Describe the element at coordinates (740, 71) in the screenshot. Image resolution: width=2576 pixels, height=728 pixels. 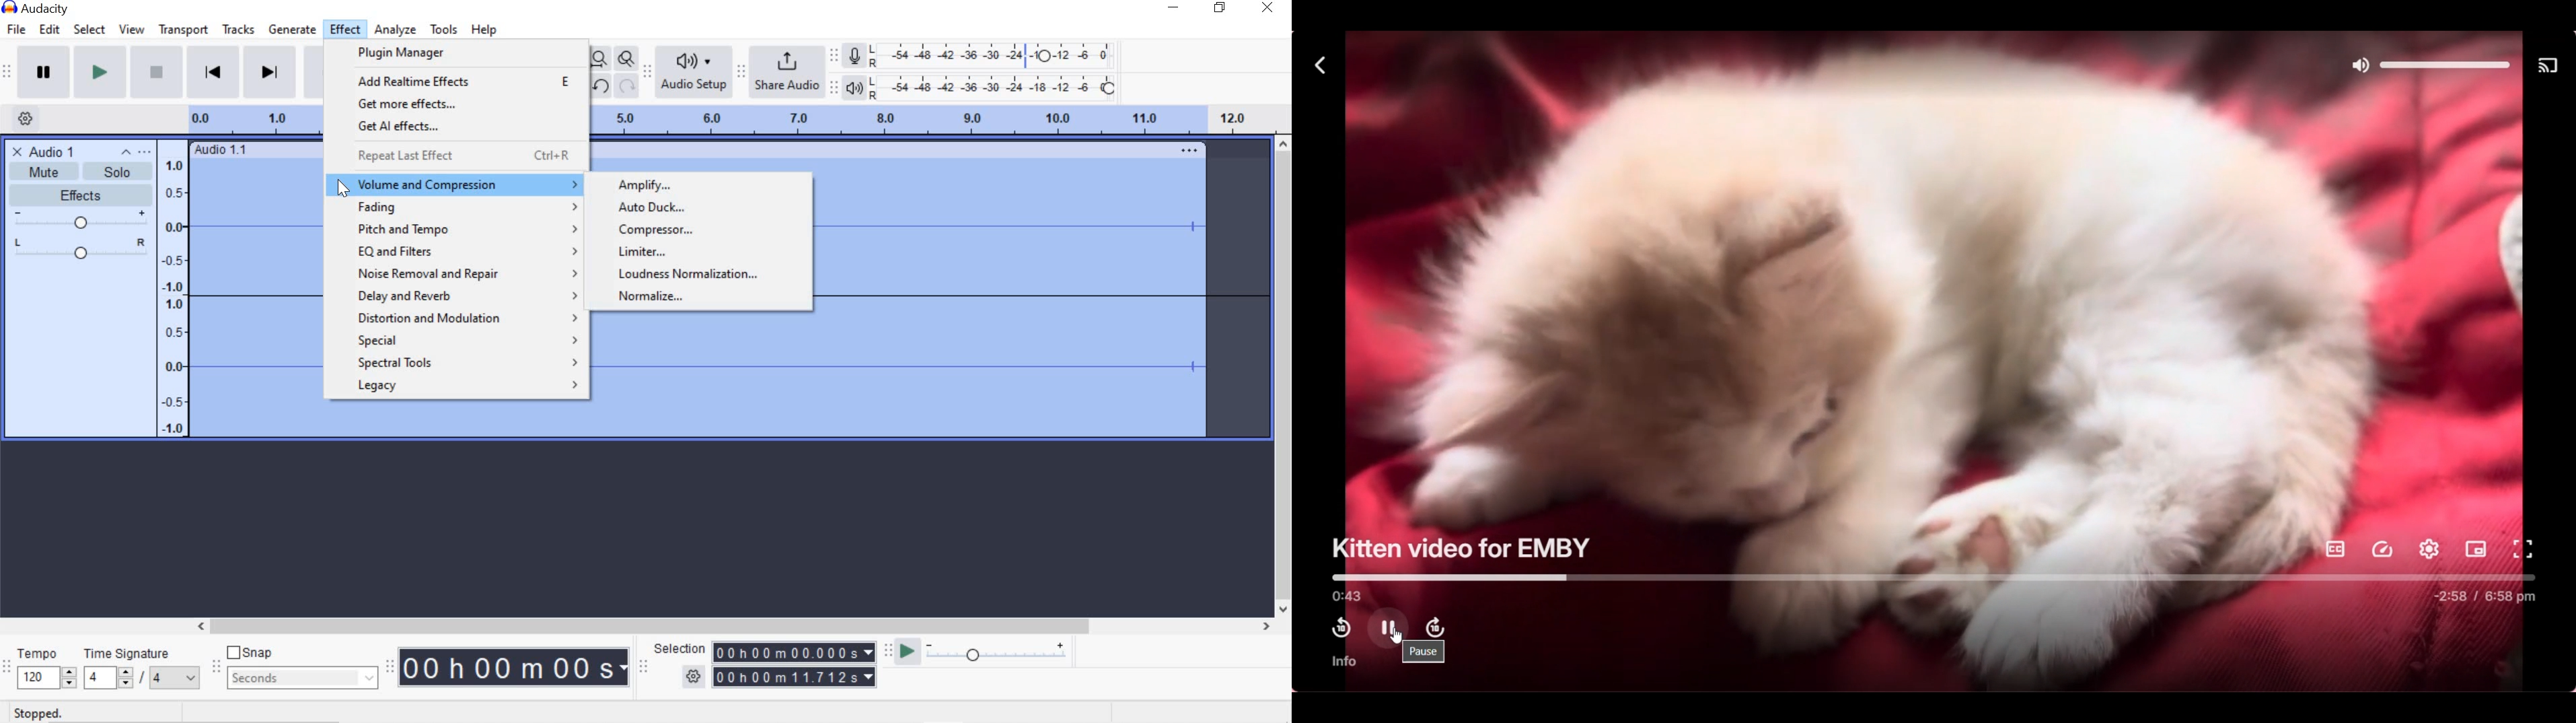
I see `Share audio toolbar` at that location.